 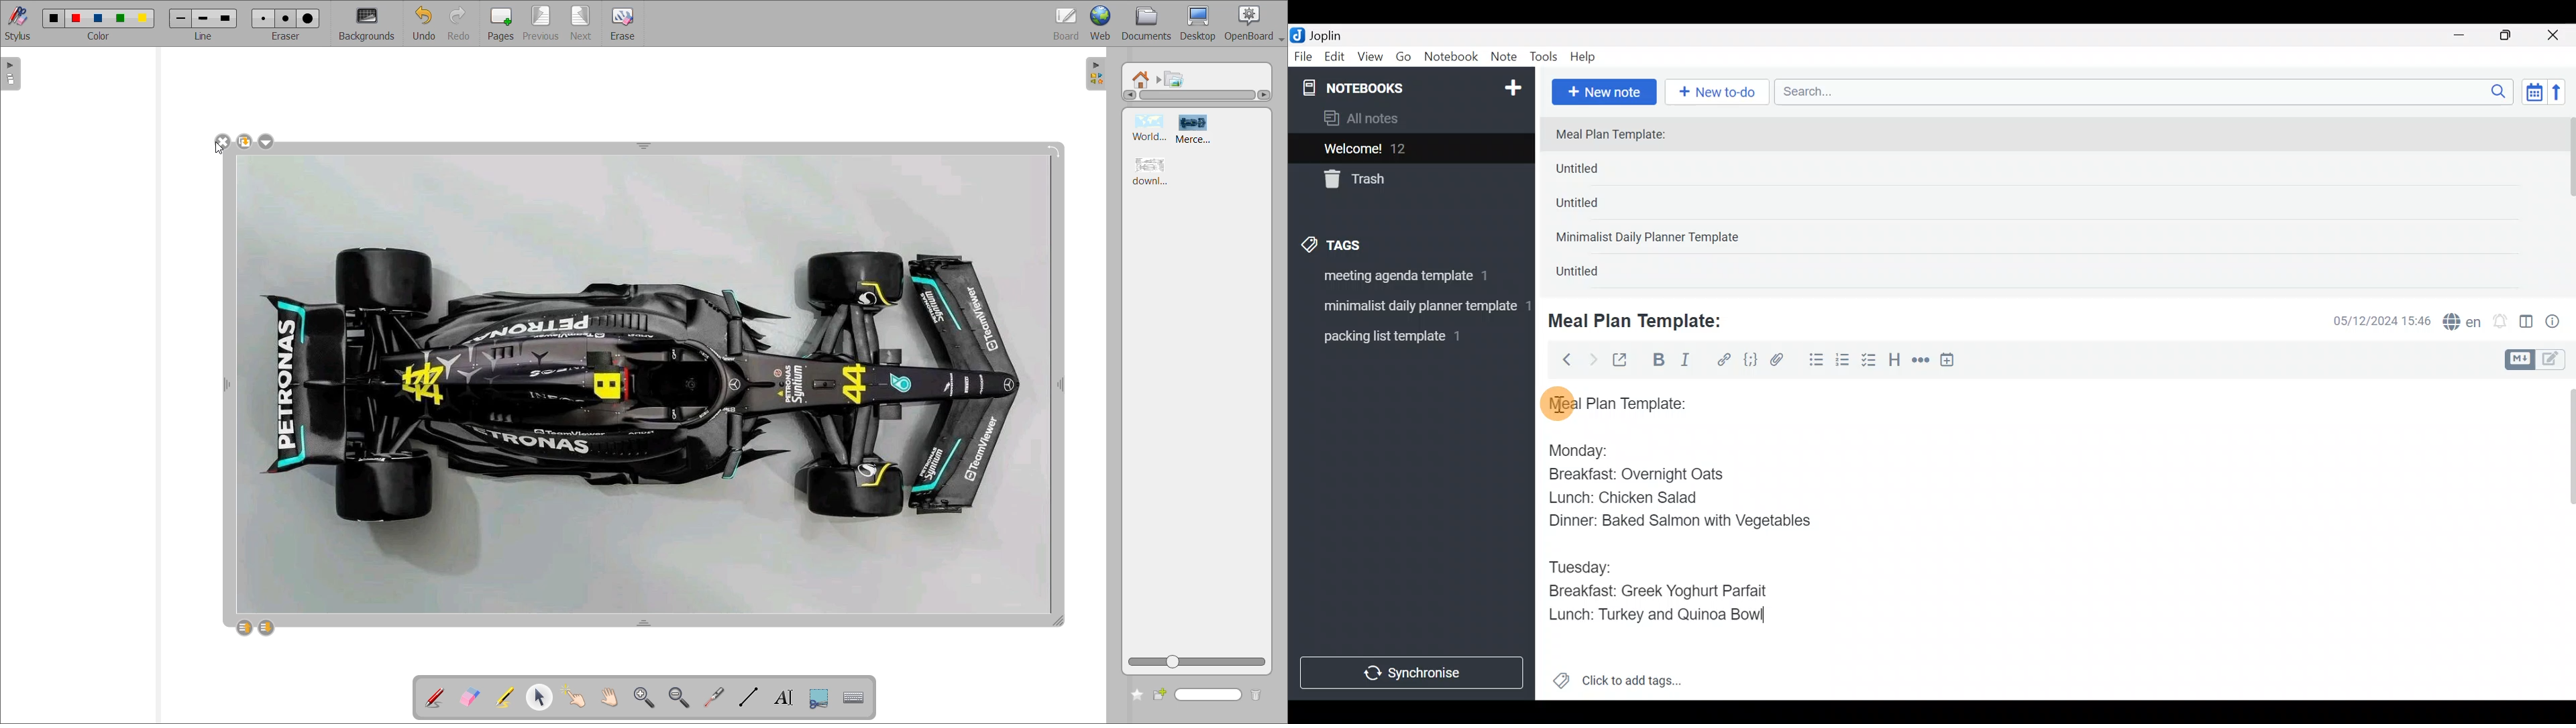 What do you see at coordinates (2514, 36) in the screenshot?
I see `Maximize` at bounding box center [2514, 36].